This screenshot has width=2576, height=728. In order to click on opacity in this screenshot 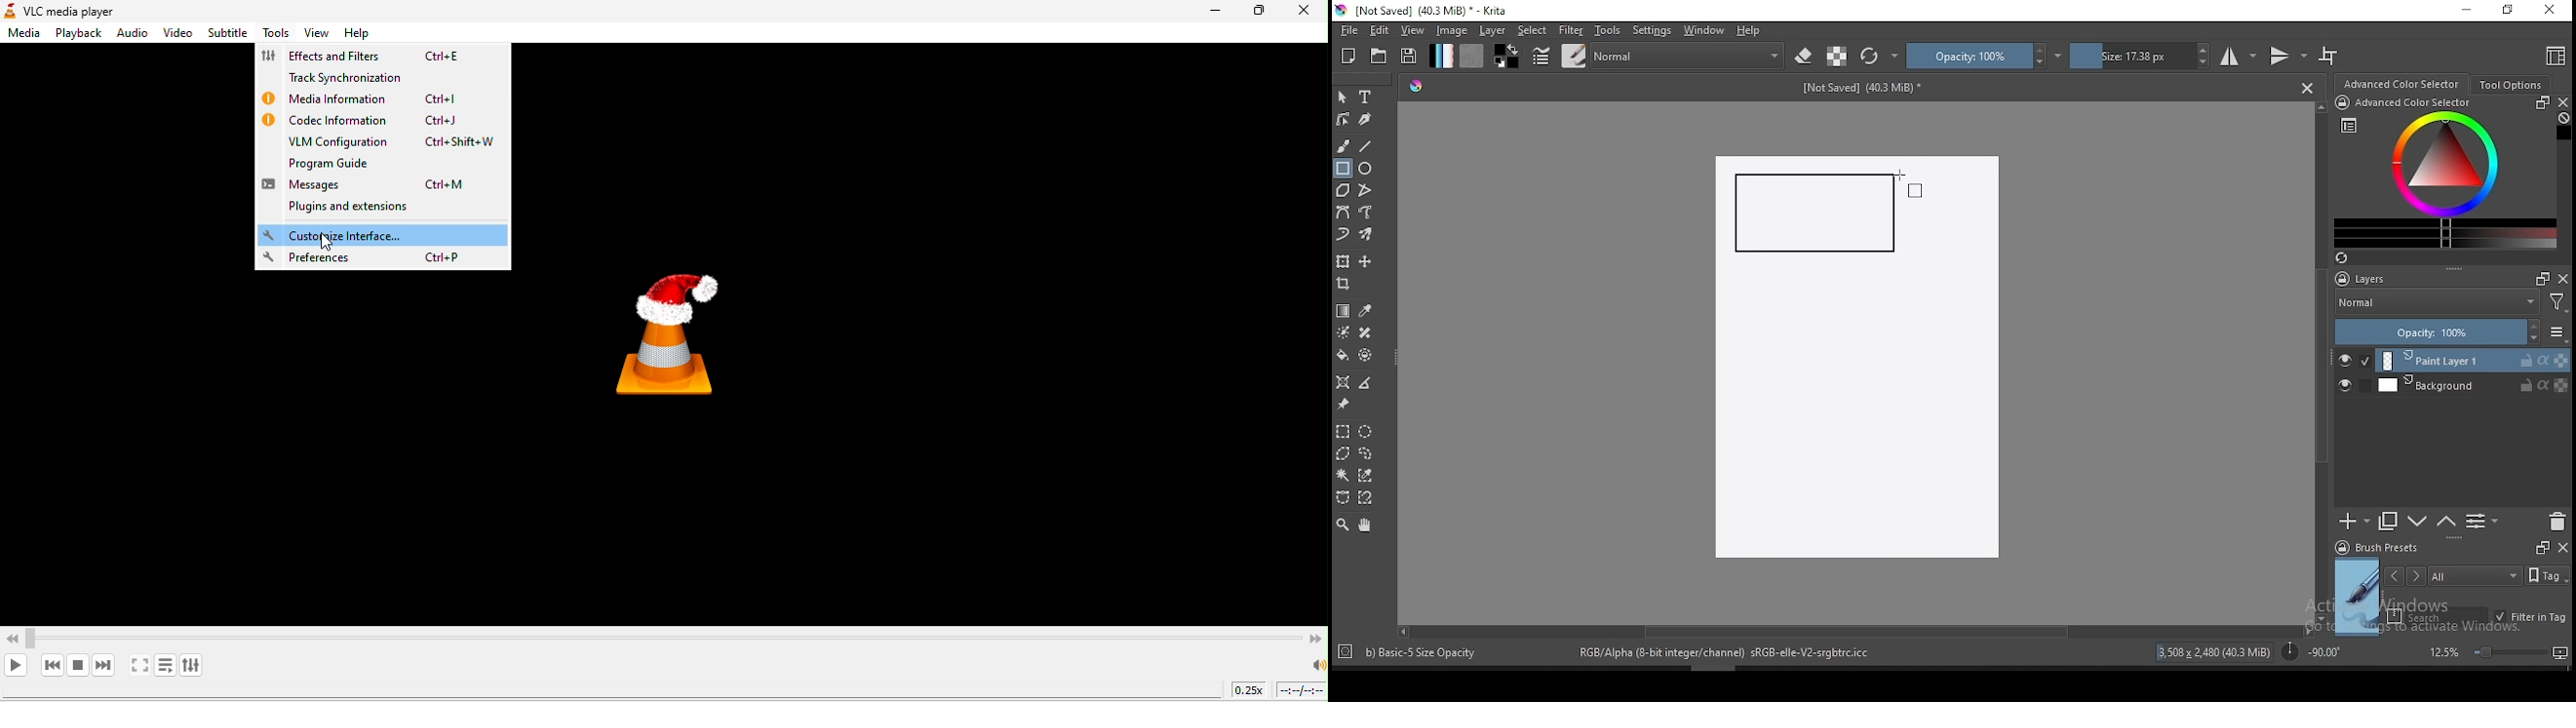, I will do `click(2449, 333)`.